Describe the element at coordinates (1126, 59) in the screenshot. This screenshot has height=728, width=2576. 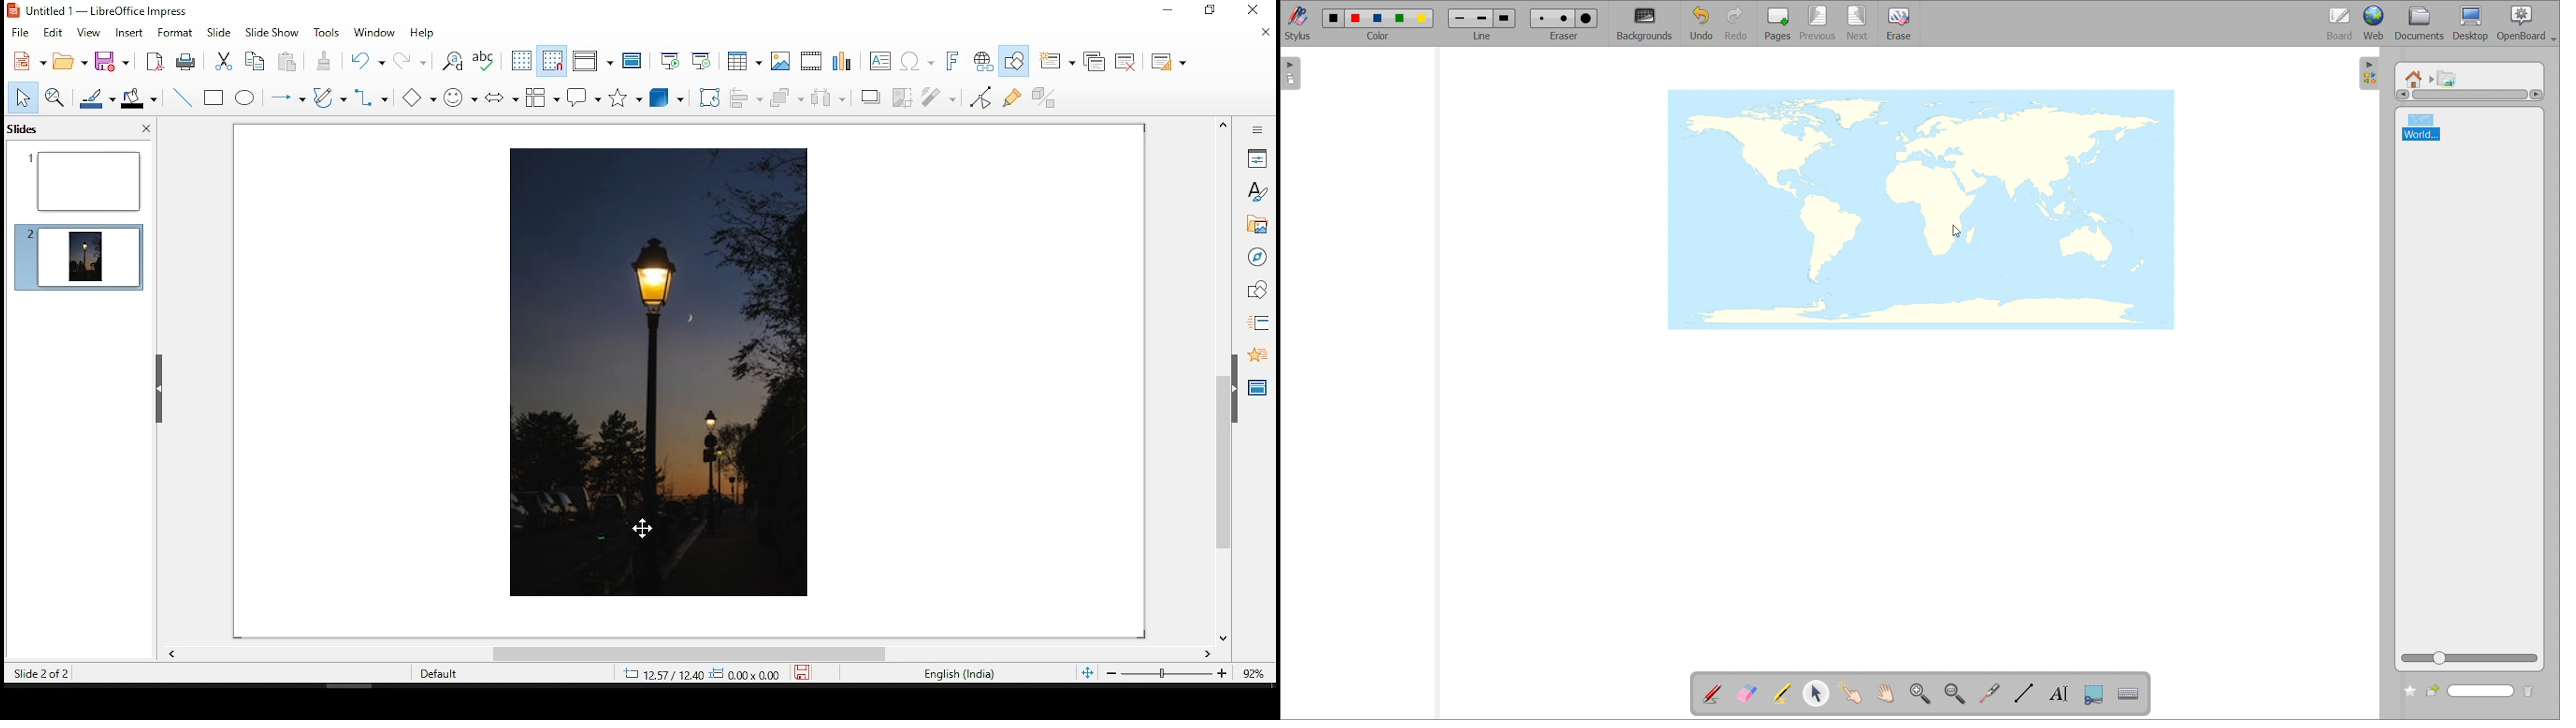
I see `delete slide` at that location.